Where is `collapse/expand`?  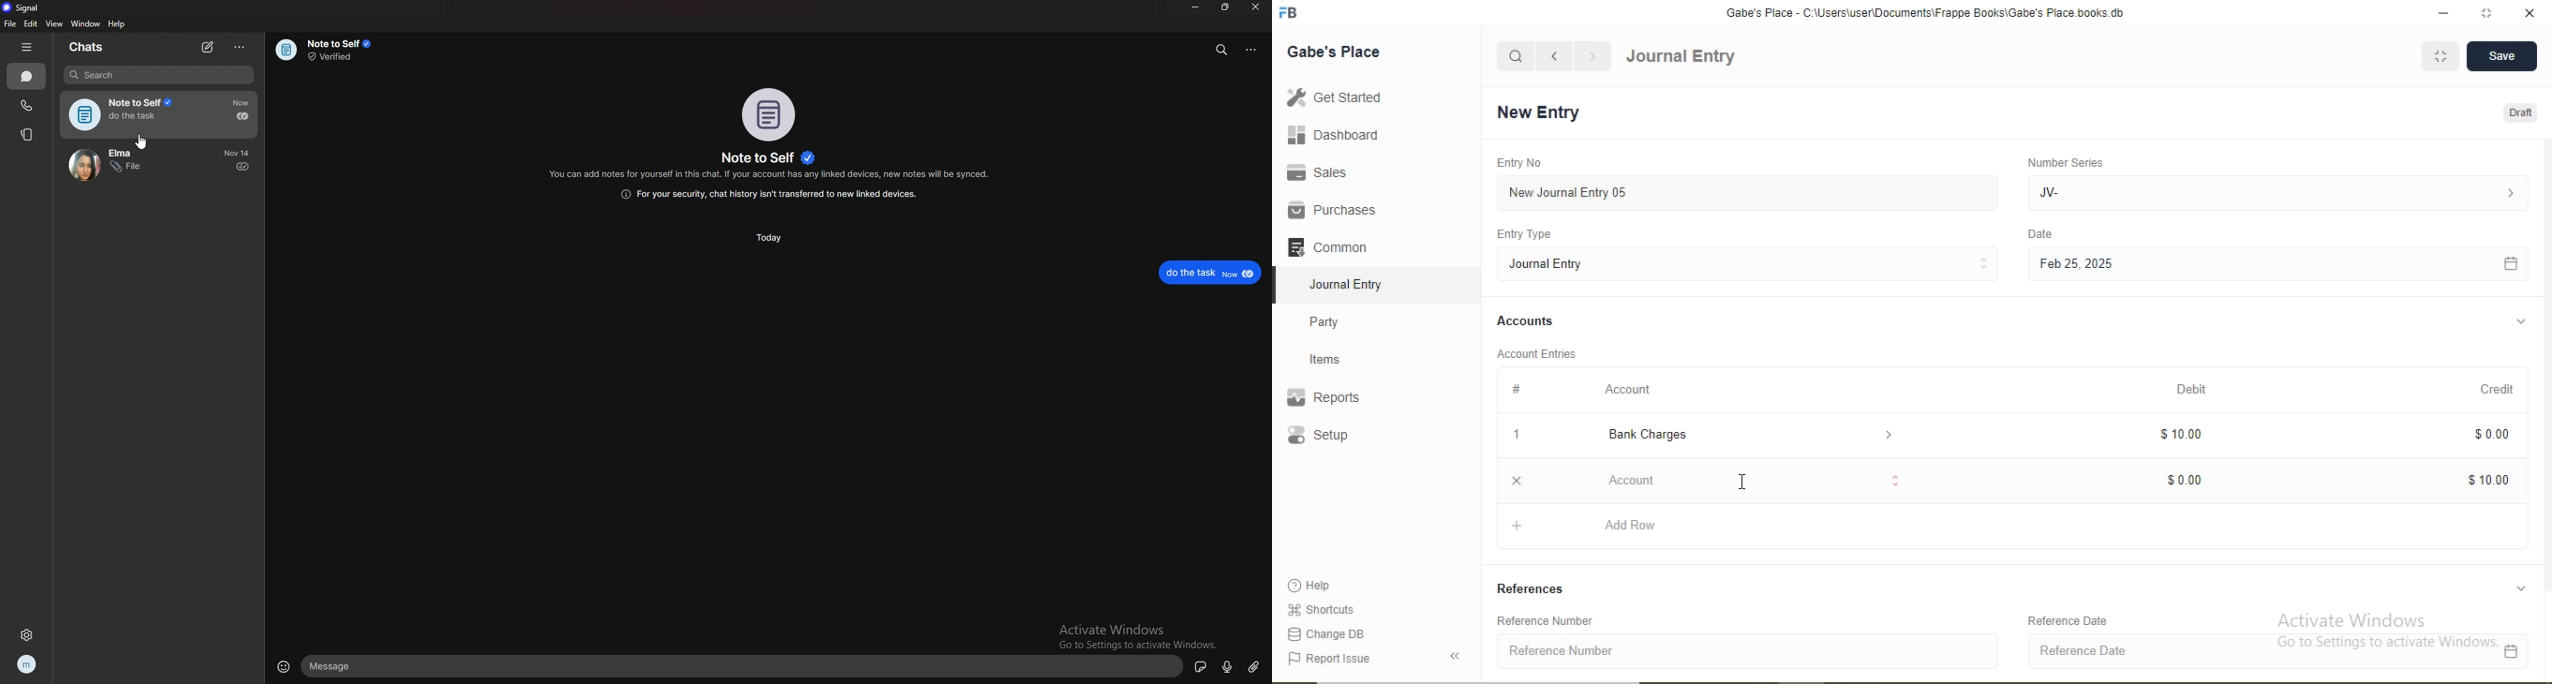
collapse/expand is located at coordinates (2521, 587).